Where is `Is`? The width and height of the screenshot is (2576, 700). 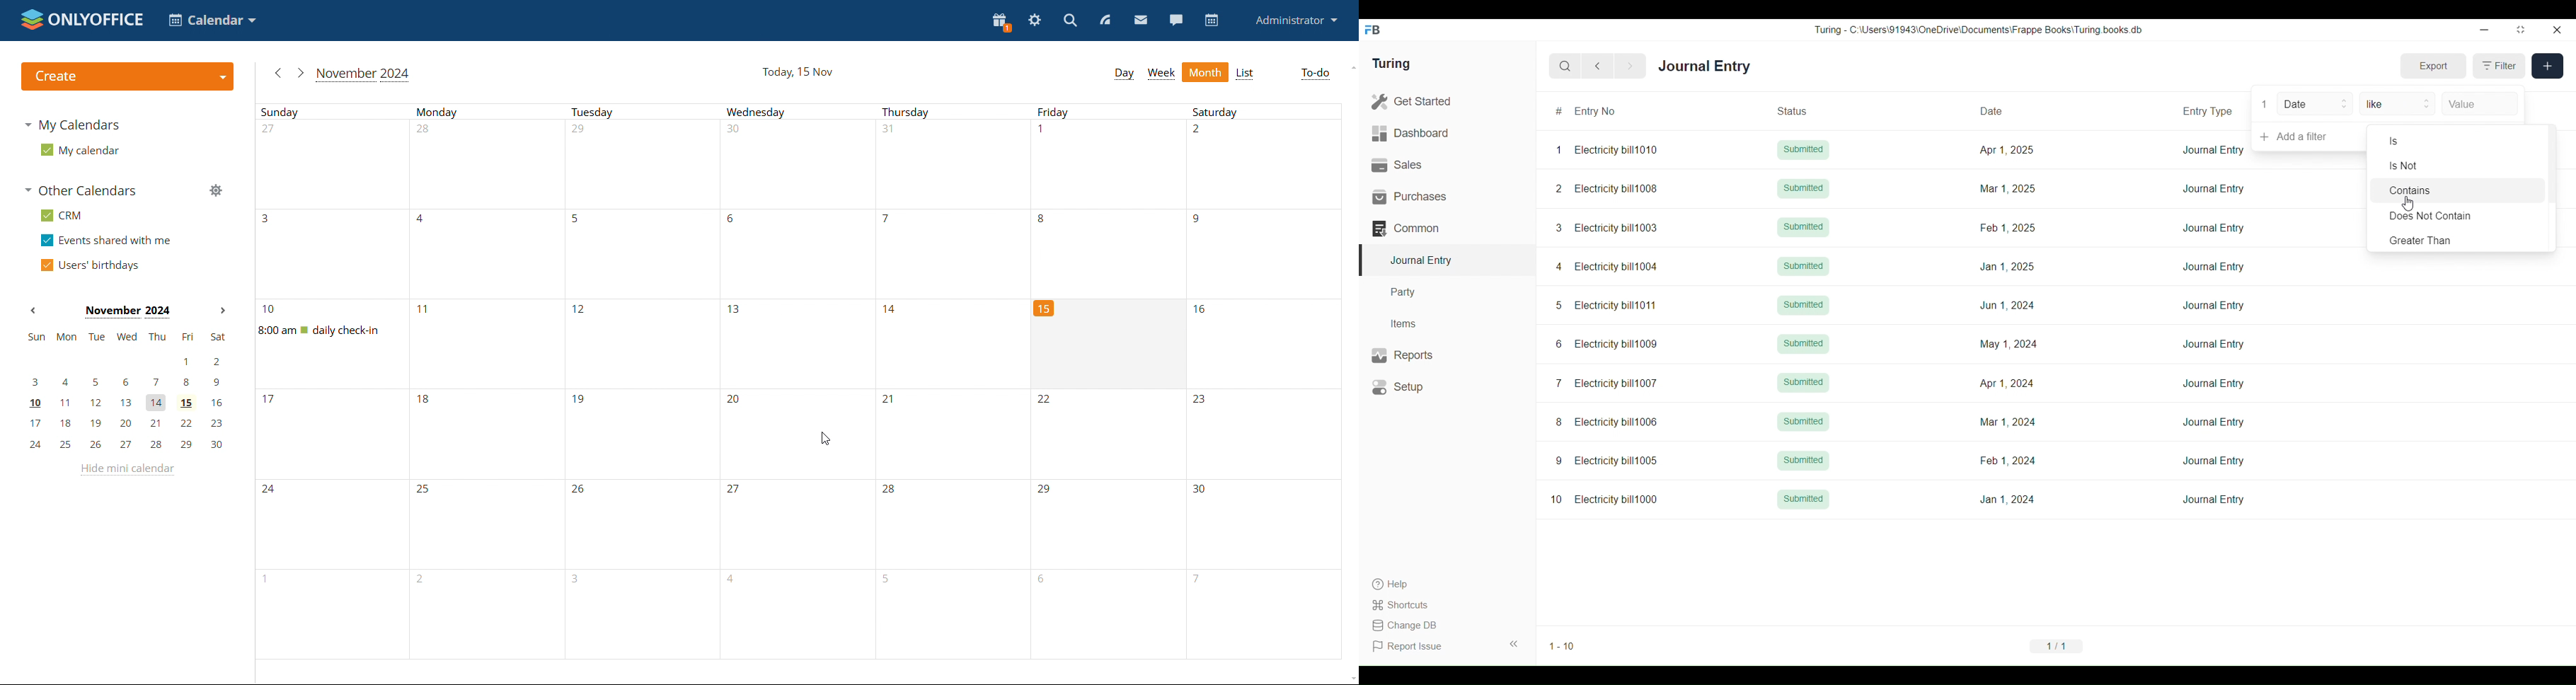
Is is located at coordinates (2458, 141).